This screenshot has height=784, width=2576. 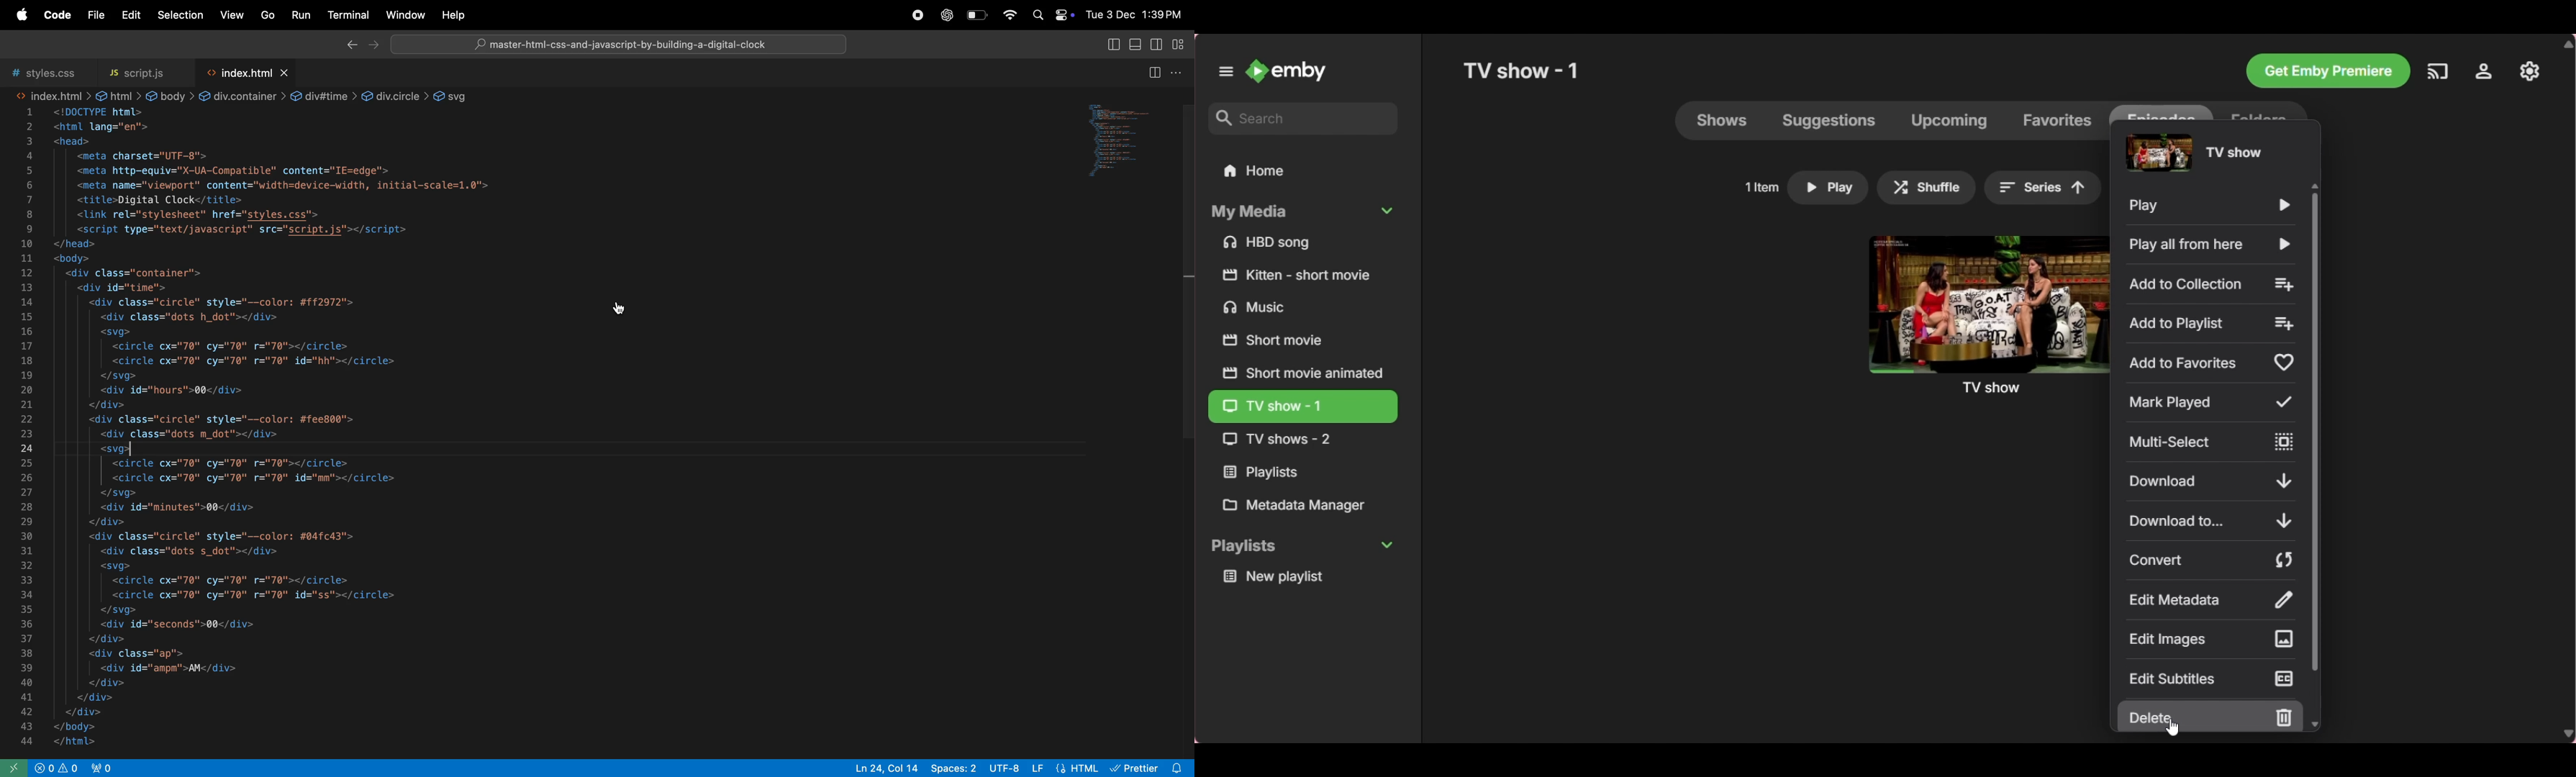 What do you see at coordinates (1304, 306) in the screenshot?
I see `Music` at bounding box center [1304, 306].